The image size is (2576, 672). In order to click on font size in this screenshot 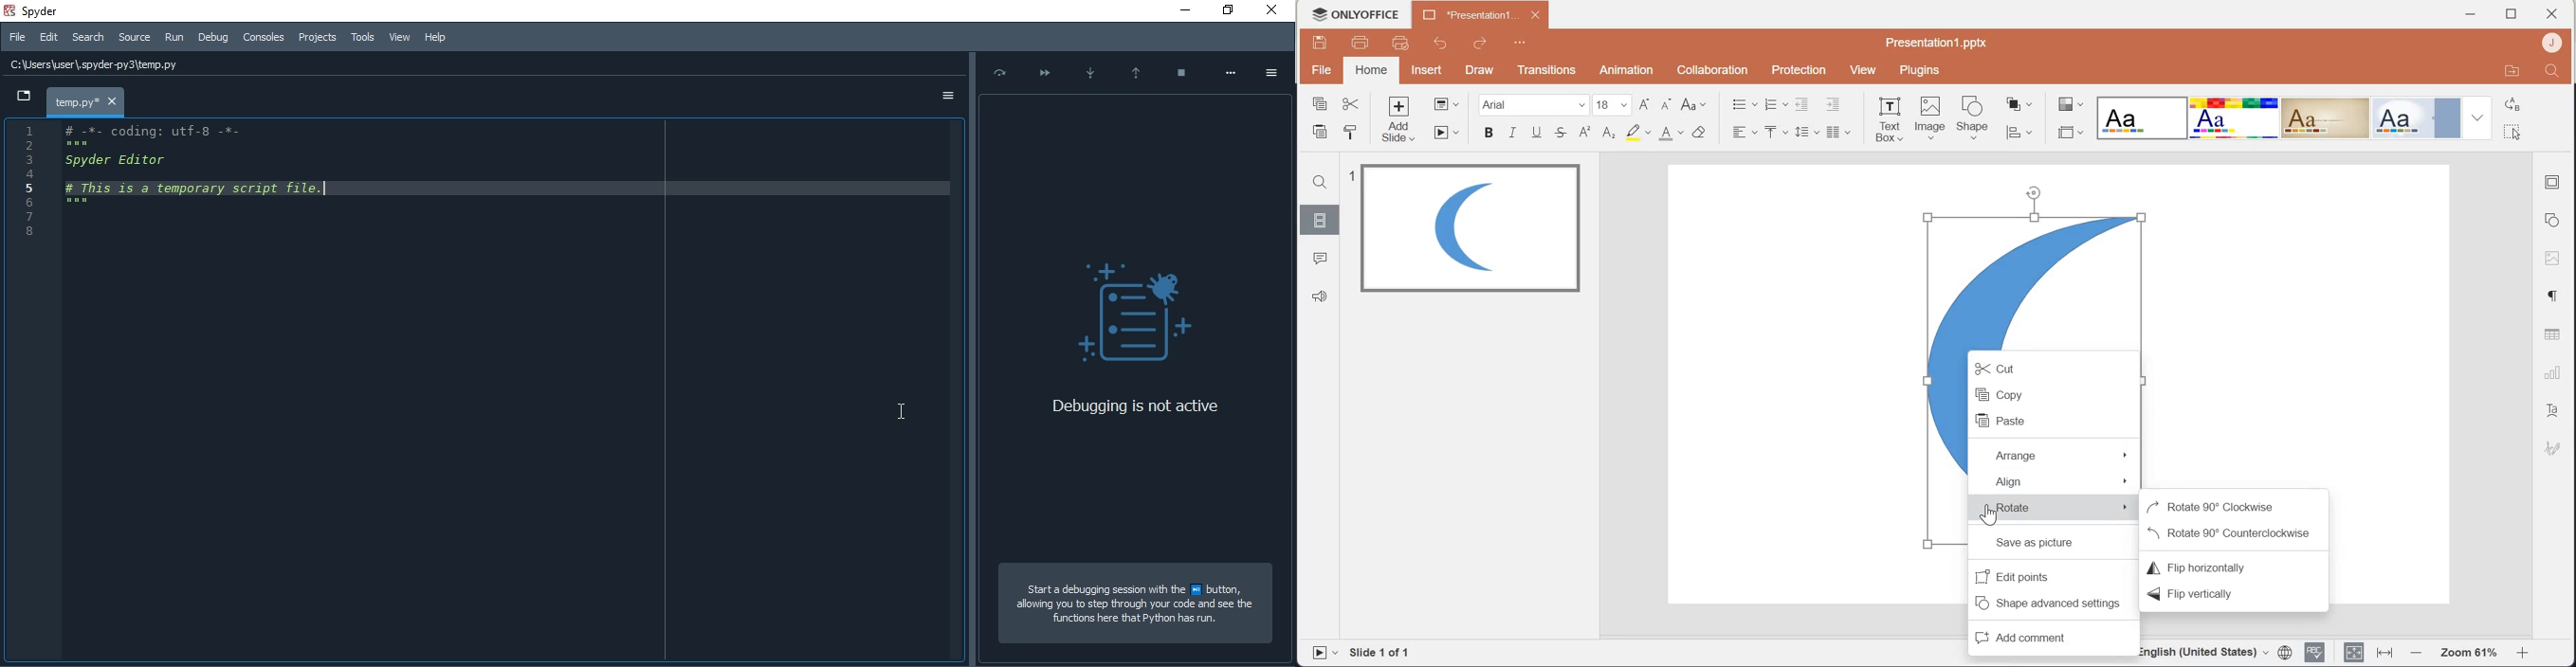, I will do `click(1613, 105)`.